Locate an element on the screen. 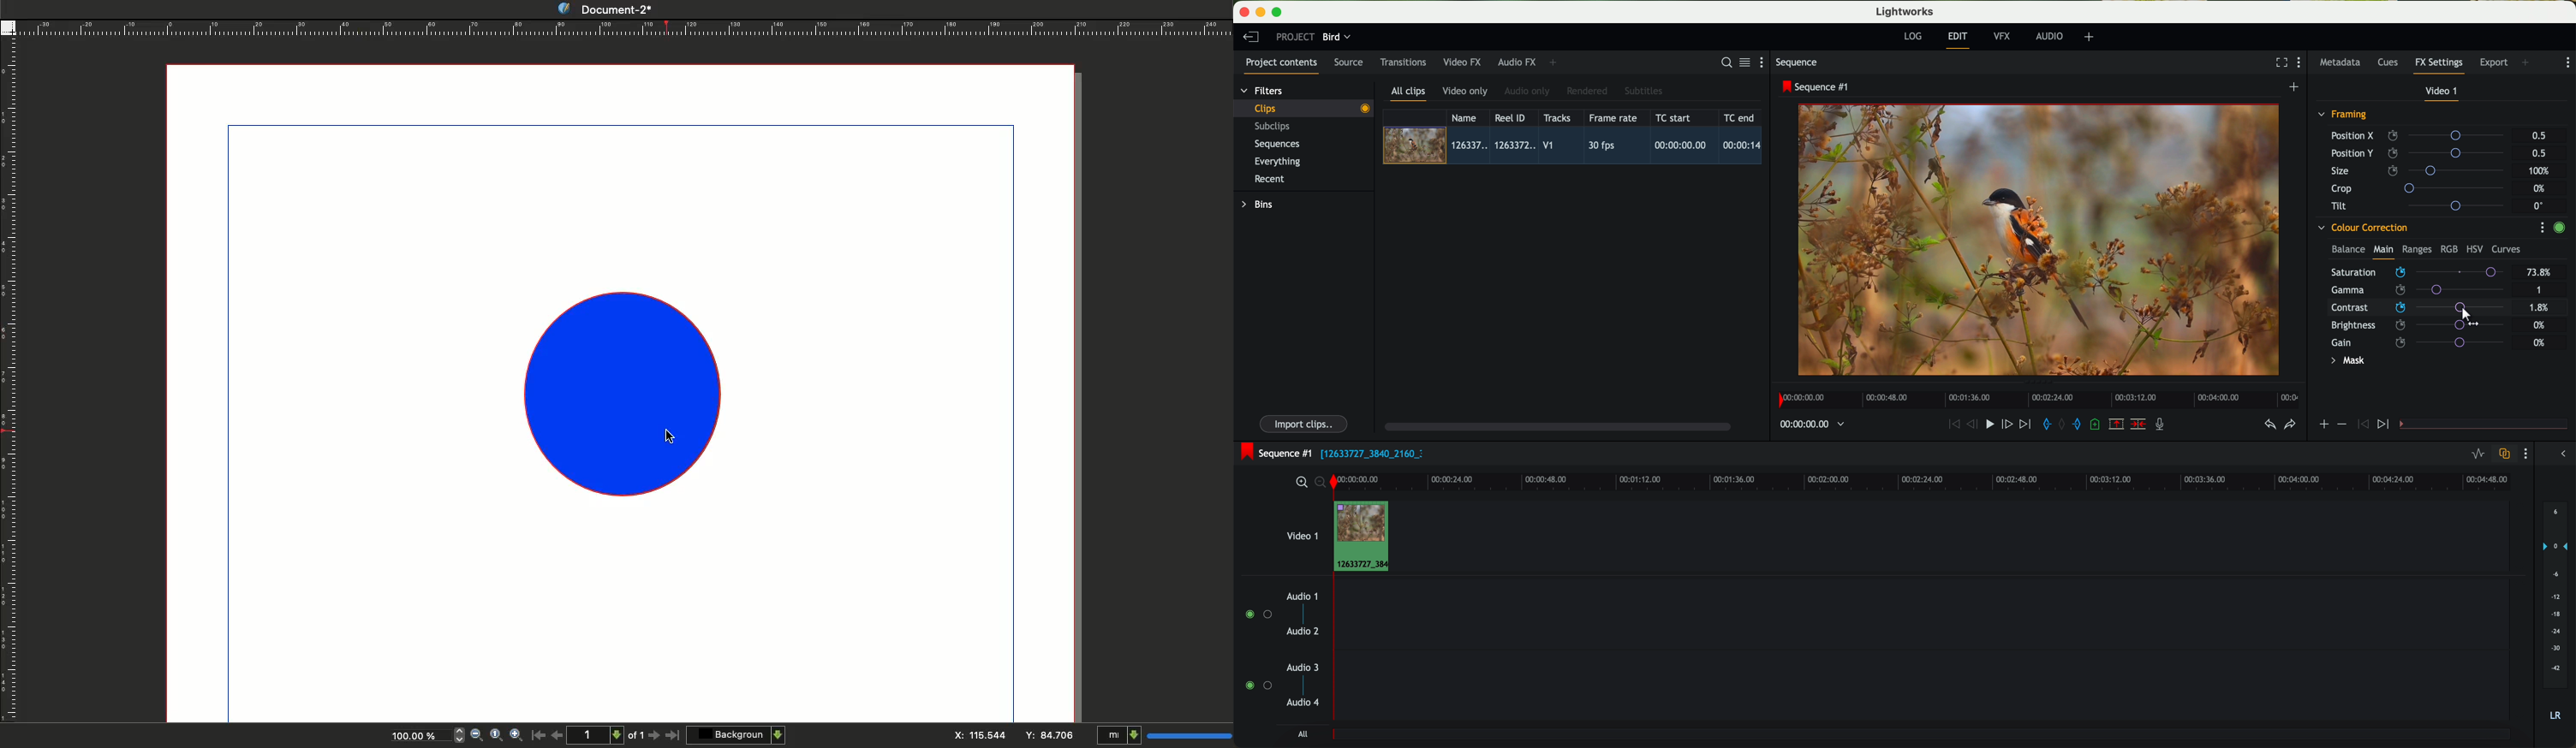 The height and width of the screenshot is (756, 2576). 1 is located at coordinates (2540, 291).